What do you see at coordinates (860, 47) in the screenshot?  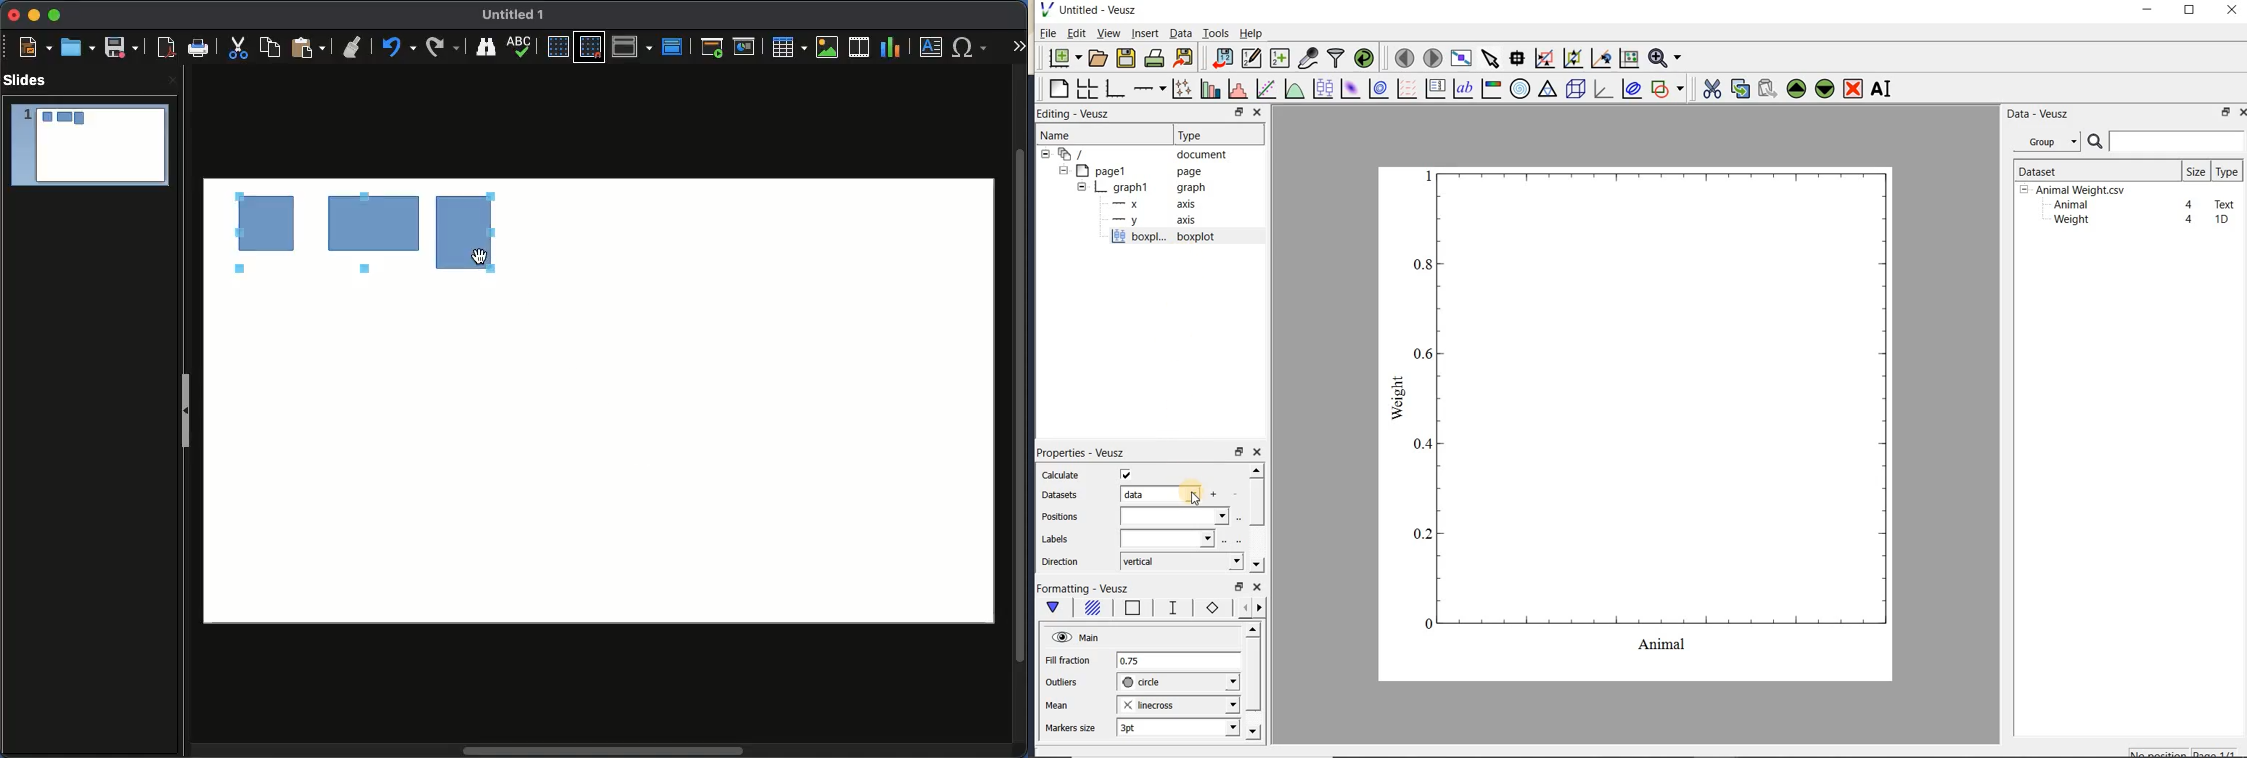 I see `Audio or video` at bounding box center [860, 47].